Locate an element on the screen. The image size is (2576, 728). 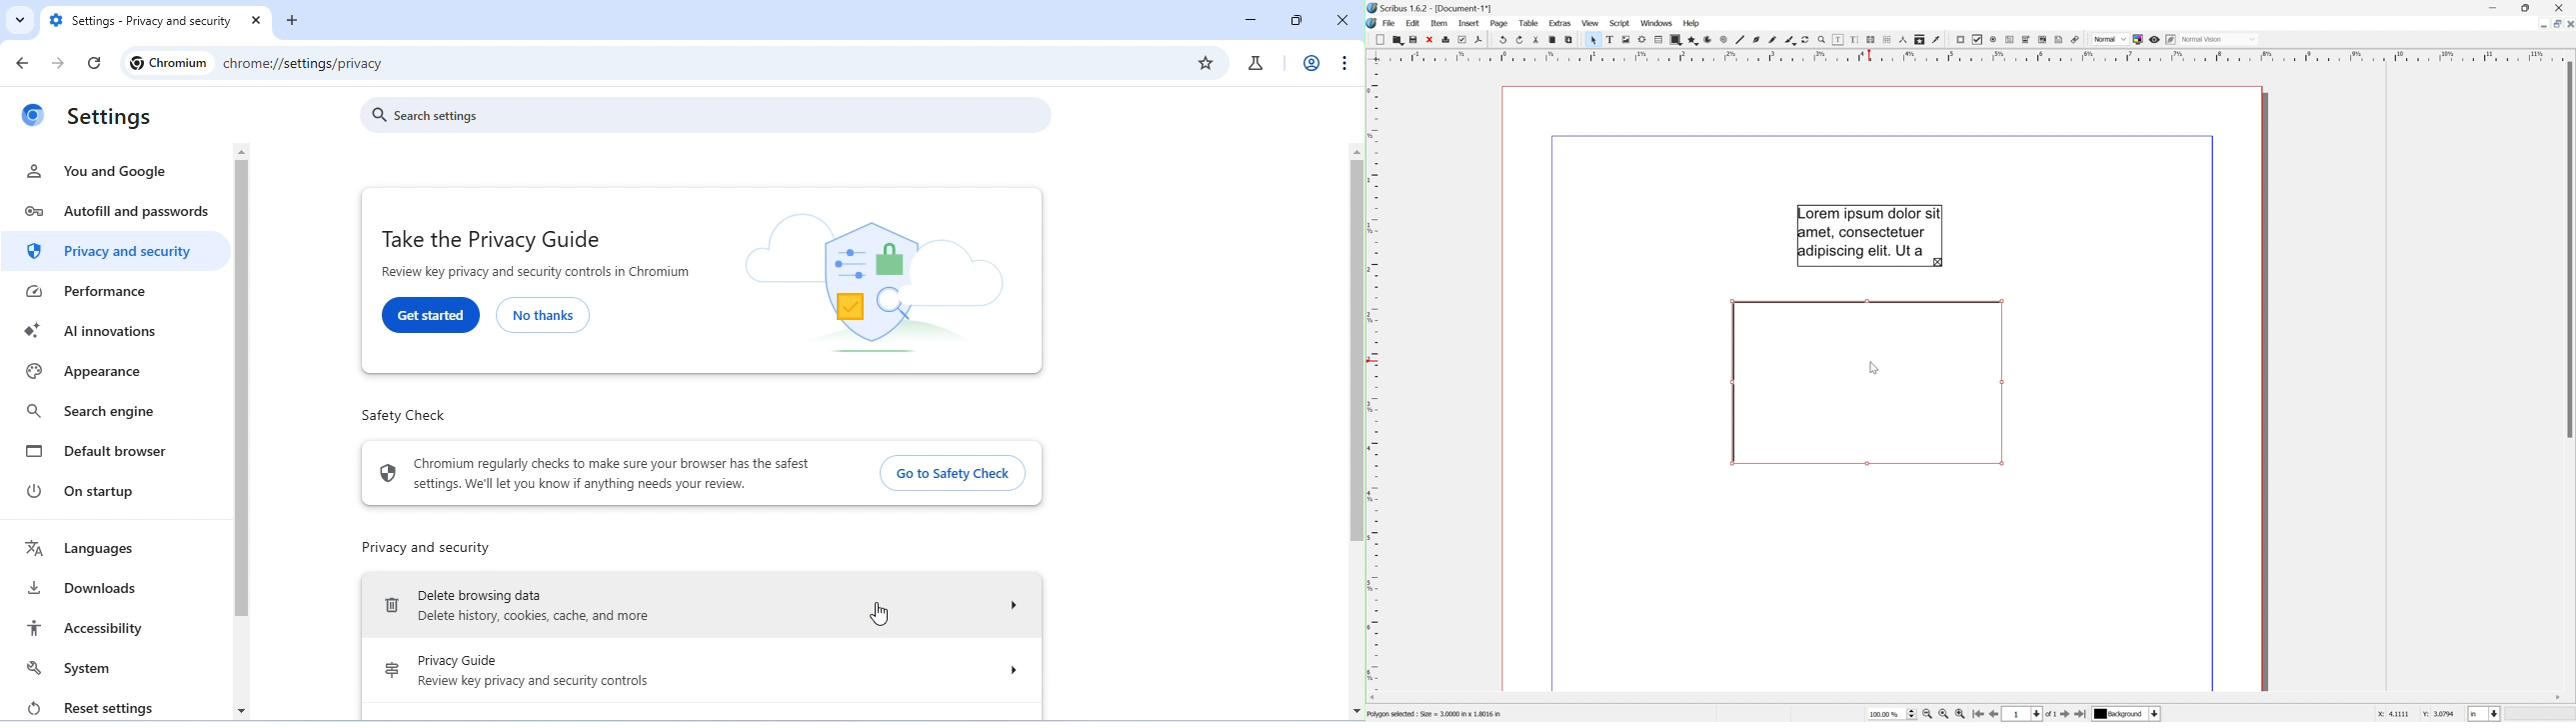
Page is located at coordinates (1499, 24).